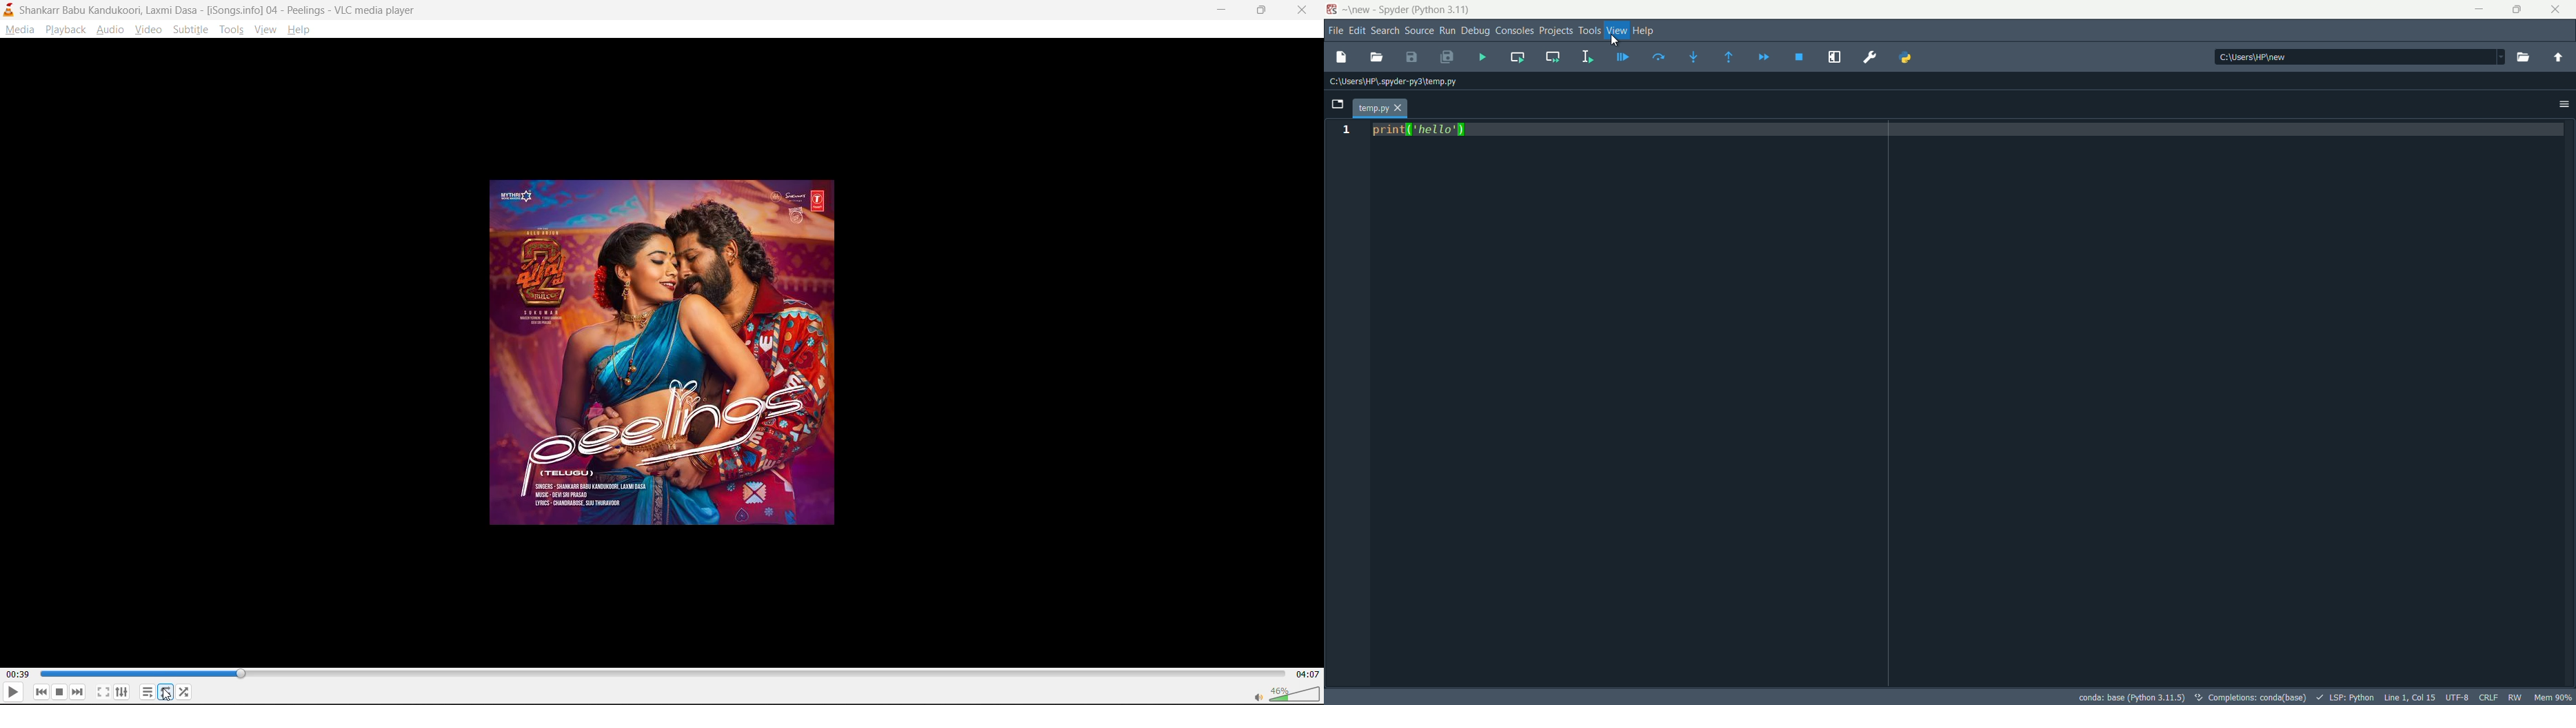 The height and width of the screenshot is (728, 2576). What do you see at coordinates (1446, 10) in the screenshot?
I see `python 3.22` at bounding box center [1446, 10].